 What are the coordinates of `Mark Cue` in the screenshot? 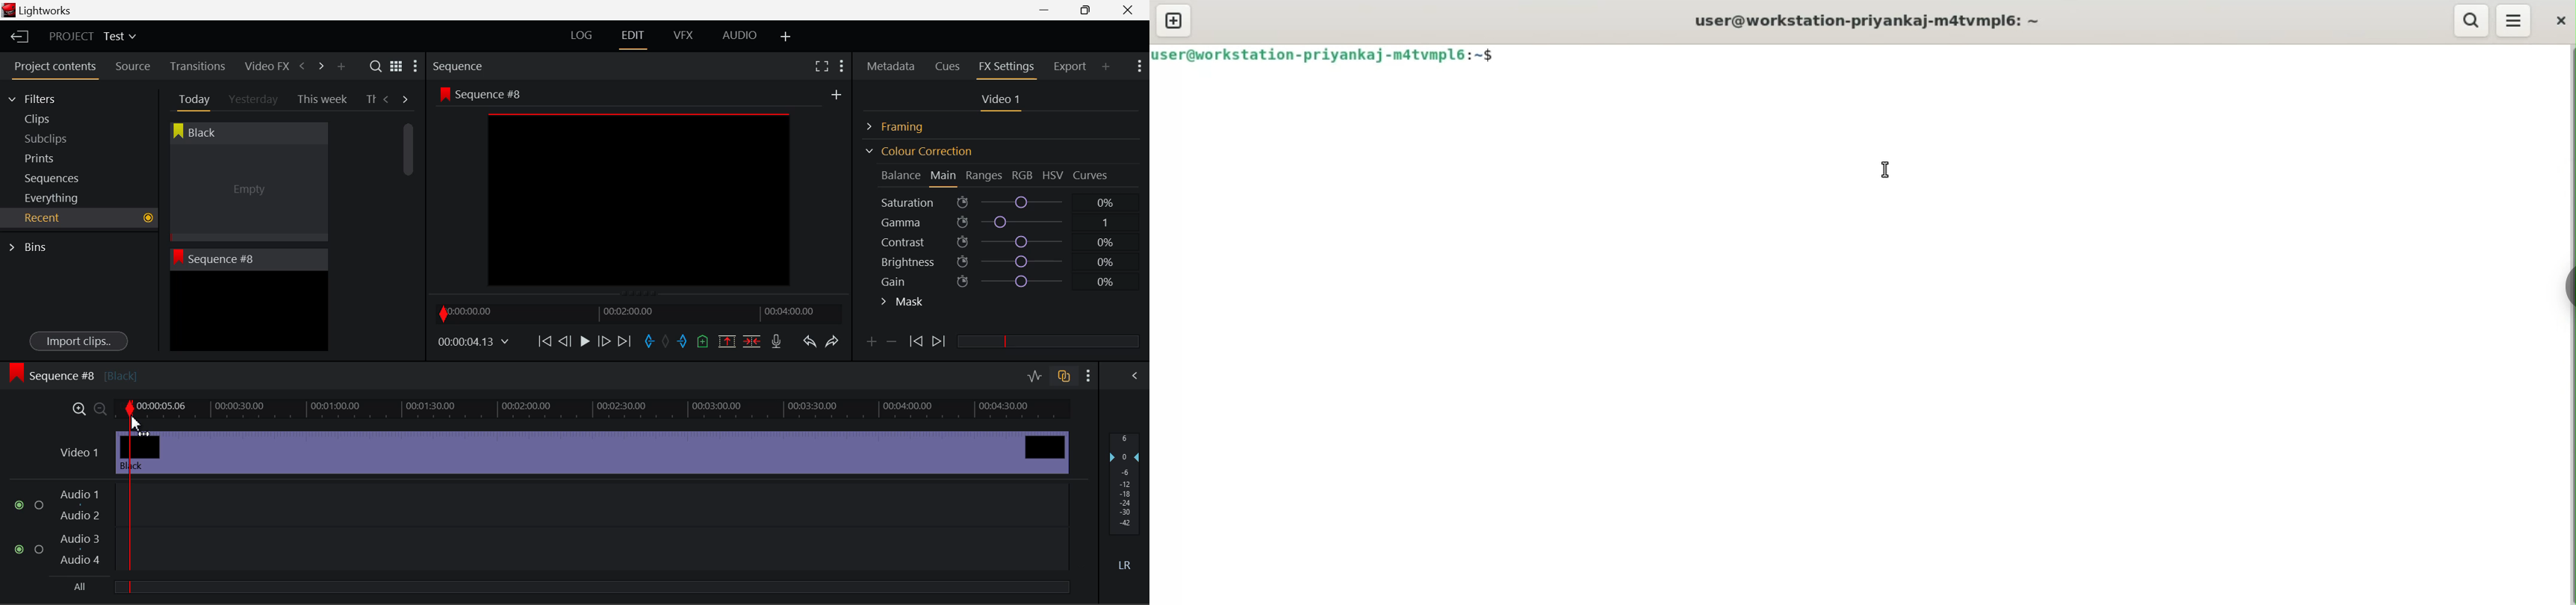 It's located at (702, 342).